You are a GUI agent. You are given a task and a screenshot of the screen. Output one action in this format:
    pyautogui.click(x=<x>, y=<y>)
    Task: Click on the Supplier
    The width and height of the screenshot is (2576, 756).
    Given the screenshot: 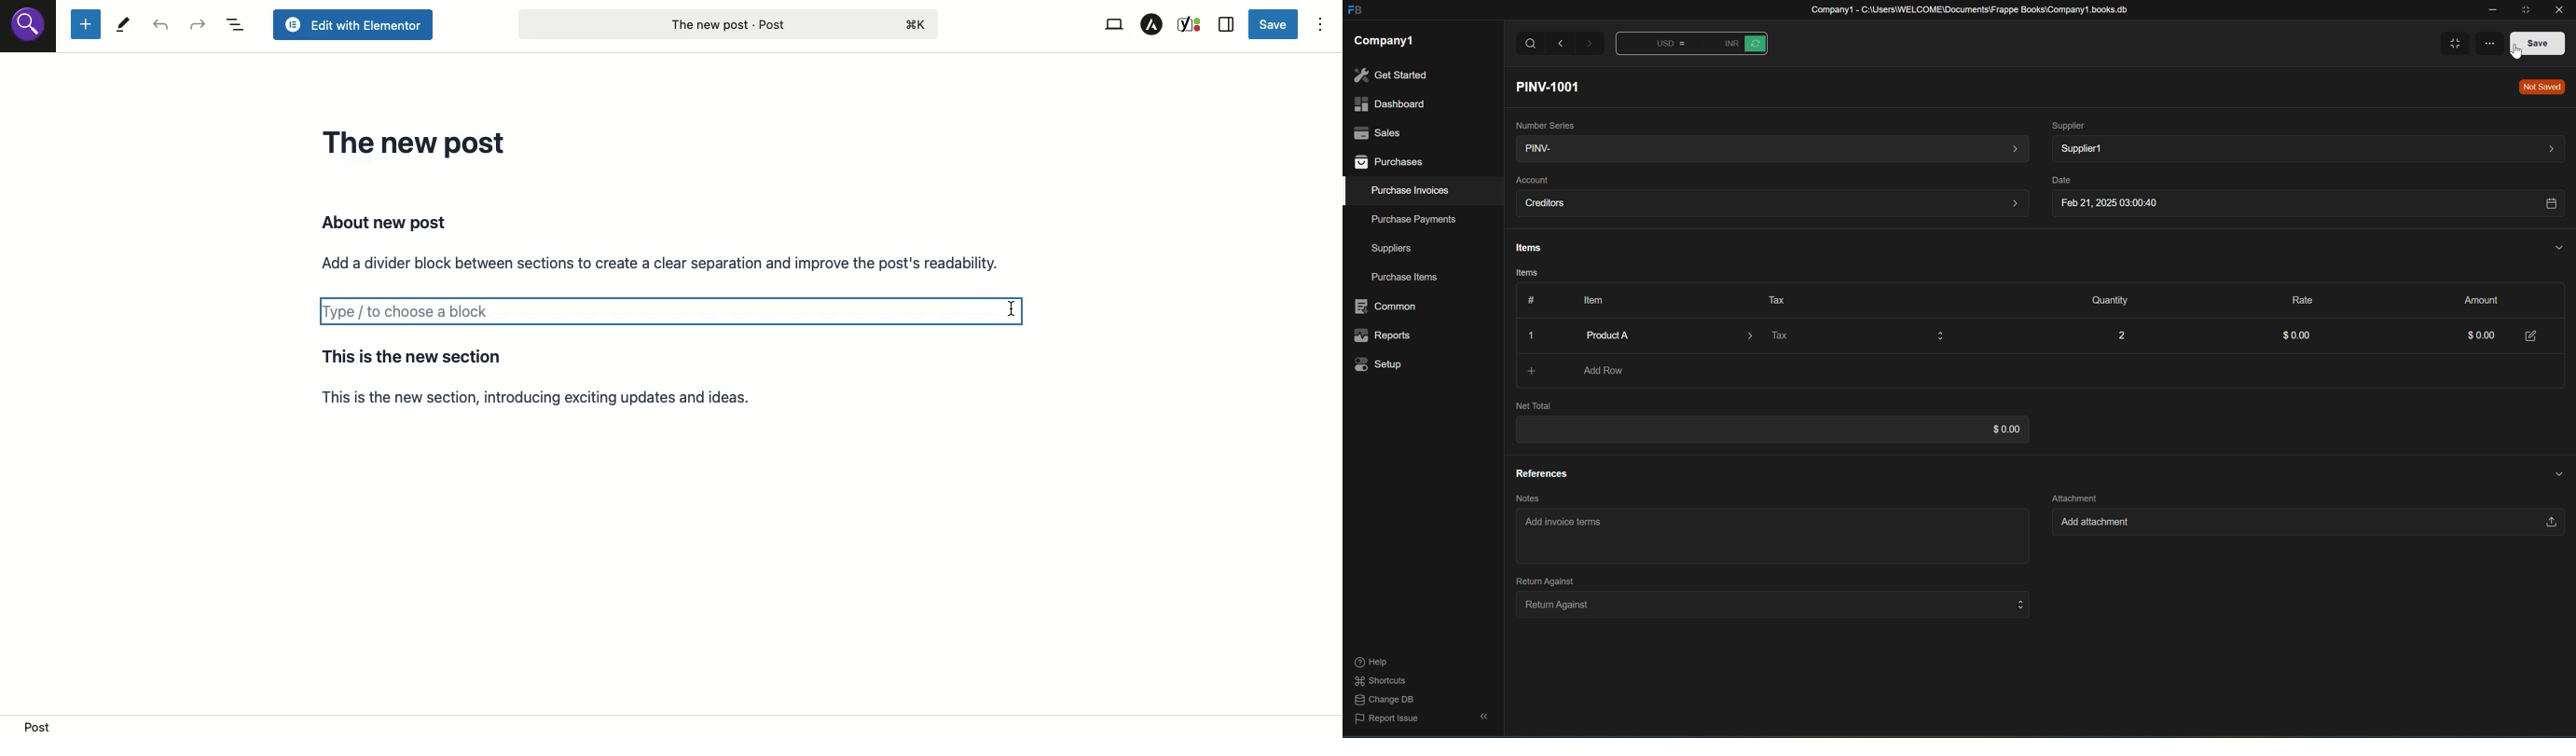 What is the action you would take?
    pyautogui.click(x=2069, y=125)
    